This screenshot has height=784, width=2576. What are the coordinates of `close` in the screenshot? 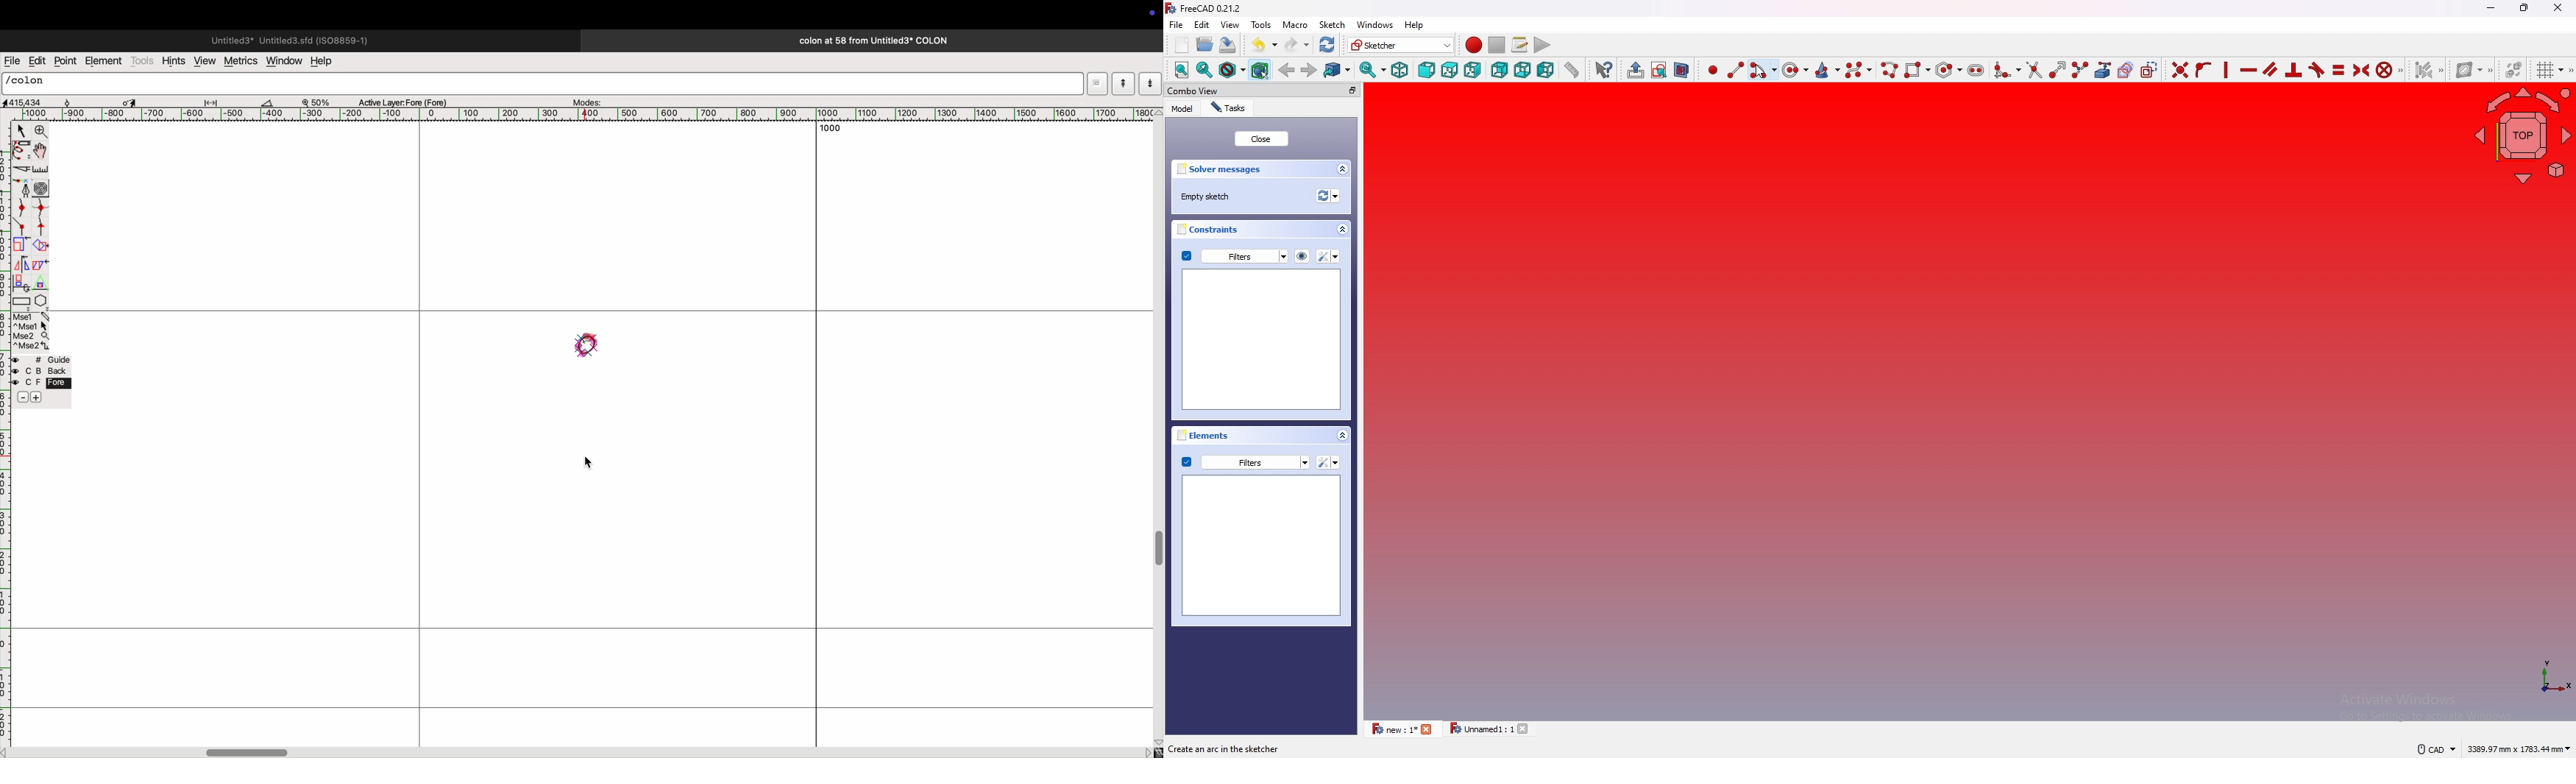 It's located at (1526, 729).